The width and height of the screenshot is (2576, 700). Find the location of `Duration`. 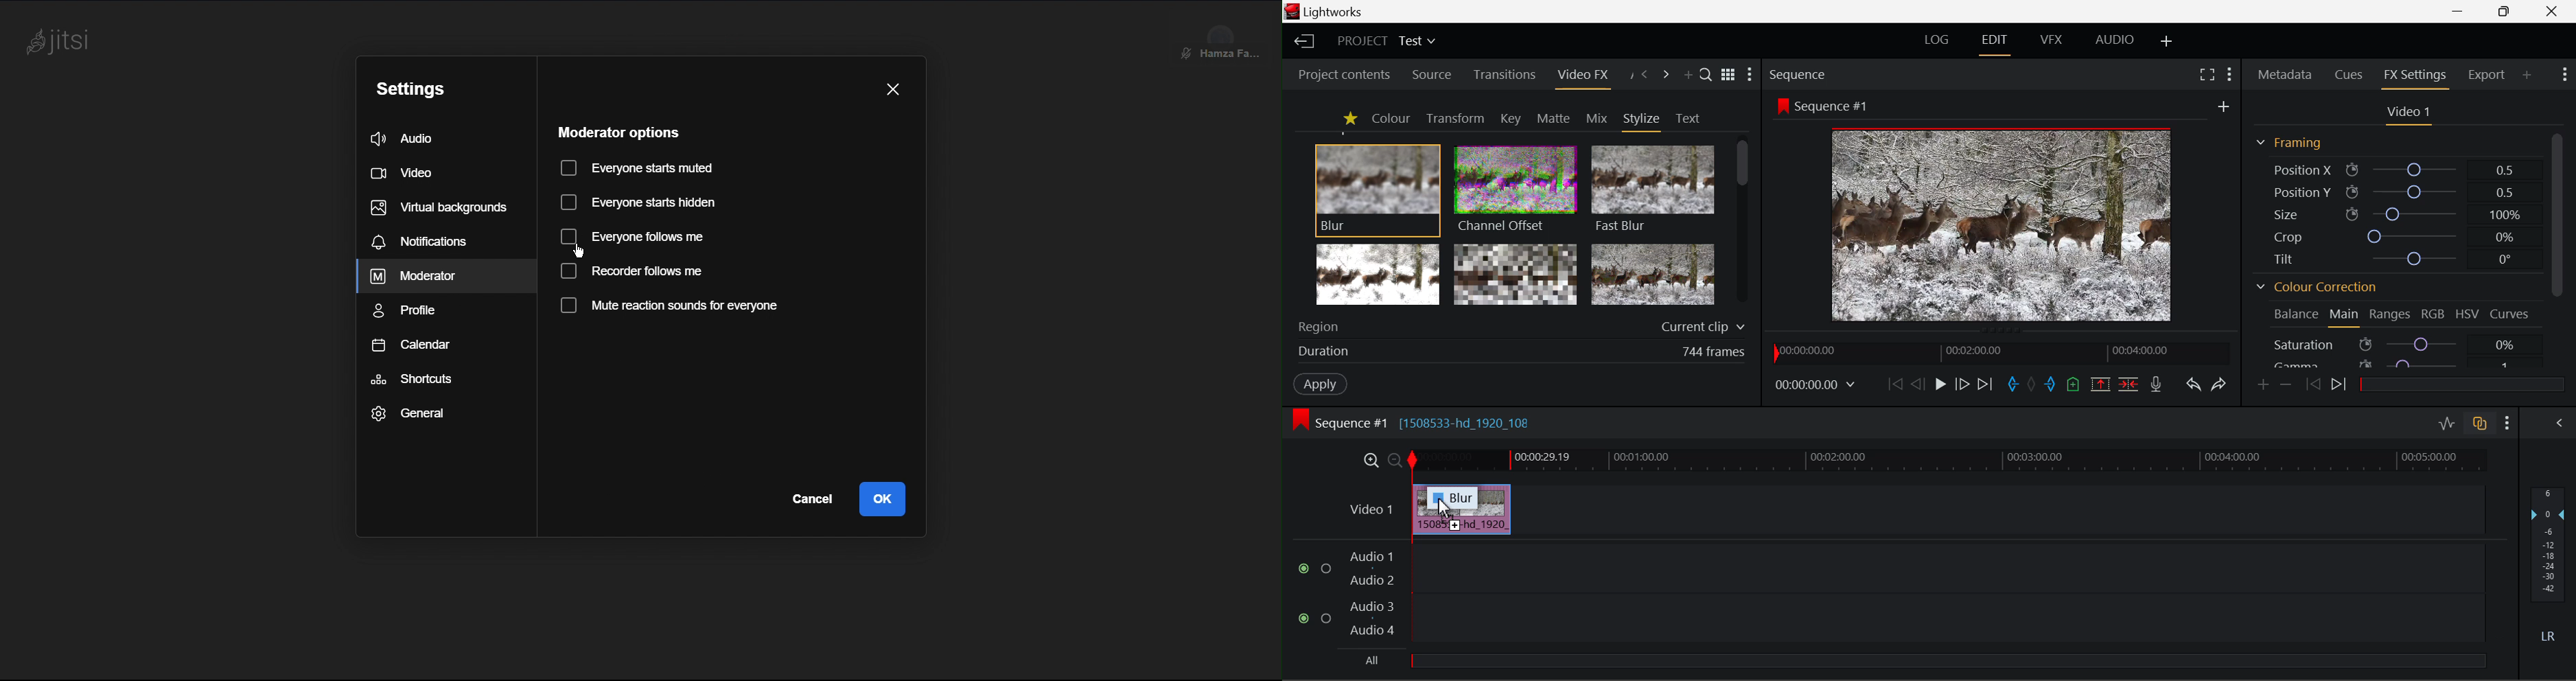

Duration is located at coordinates (1518, 353).